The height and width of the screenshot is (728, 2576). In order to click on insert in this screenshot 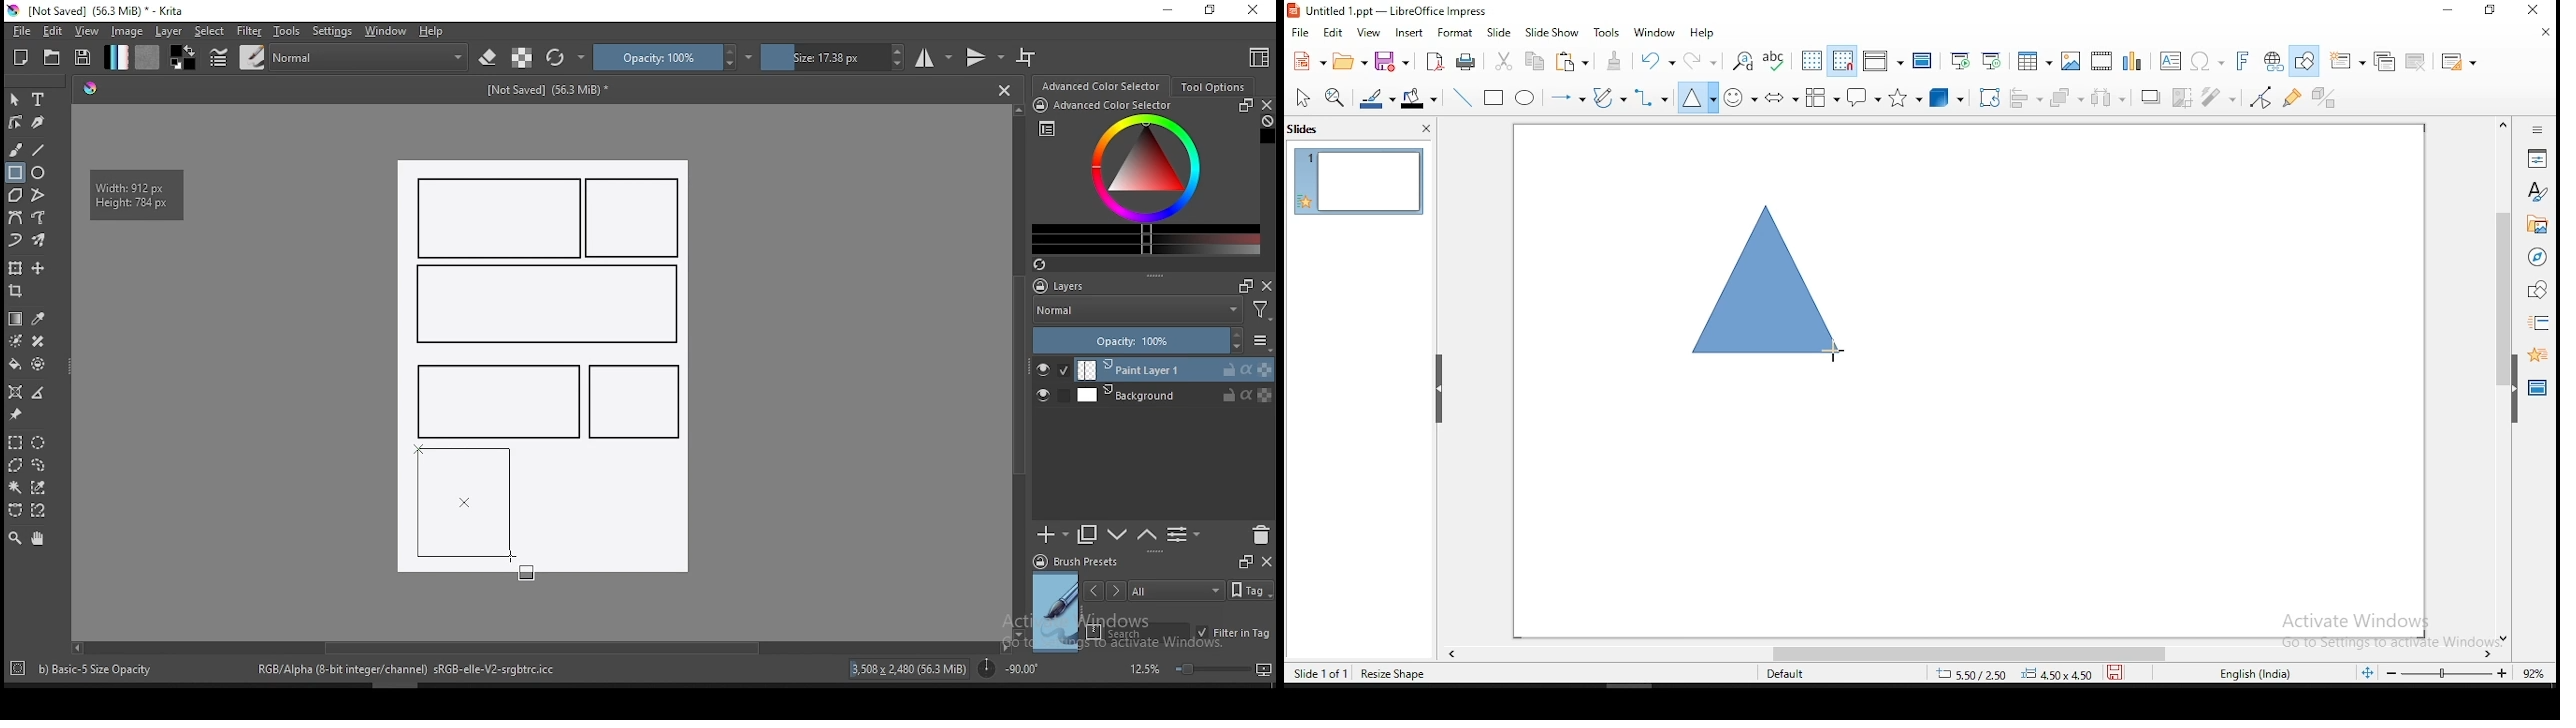, I will do `click(1411, 32)`.